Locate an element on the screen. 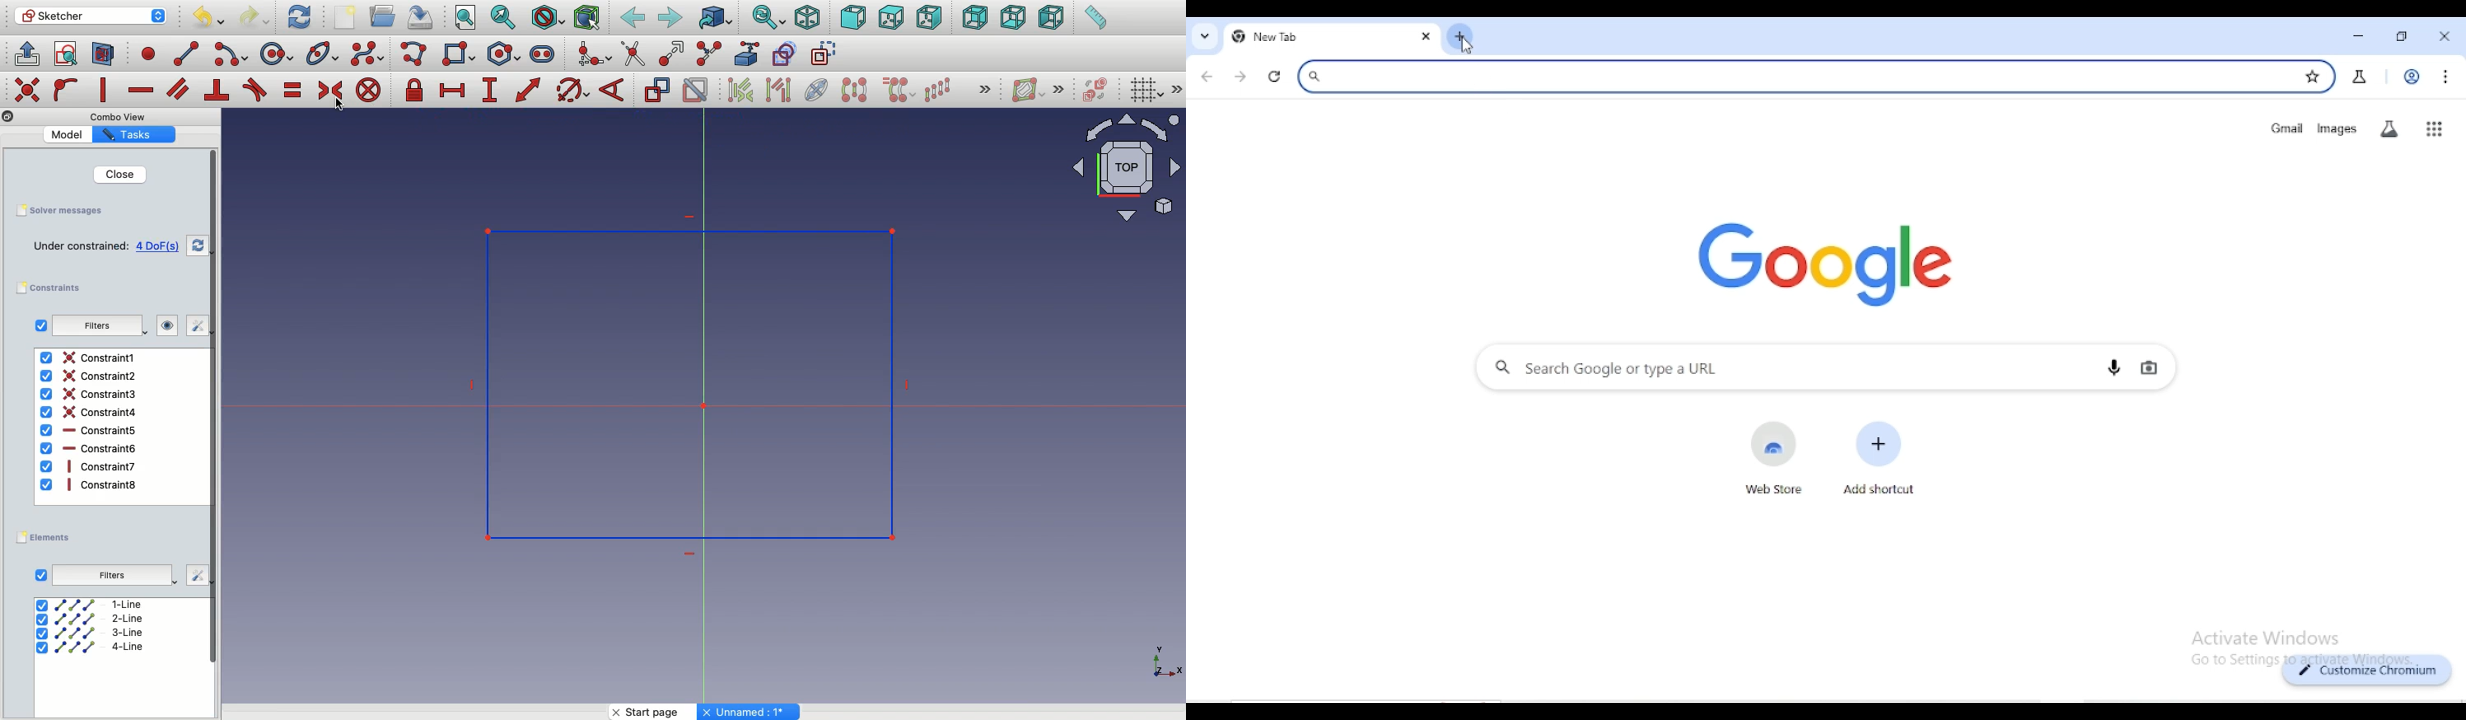 The image size is (2492, 728). close is located at coordinates (2447, 36).